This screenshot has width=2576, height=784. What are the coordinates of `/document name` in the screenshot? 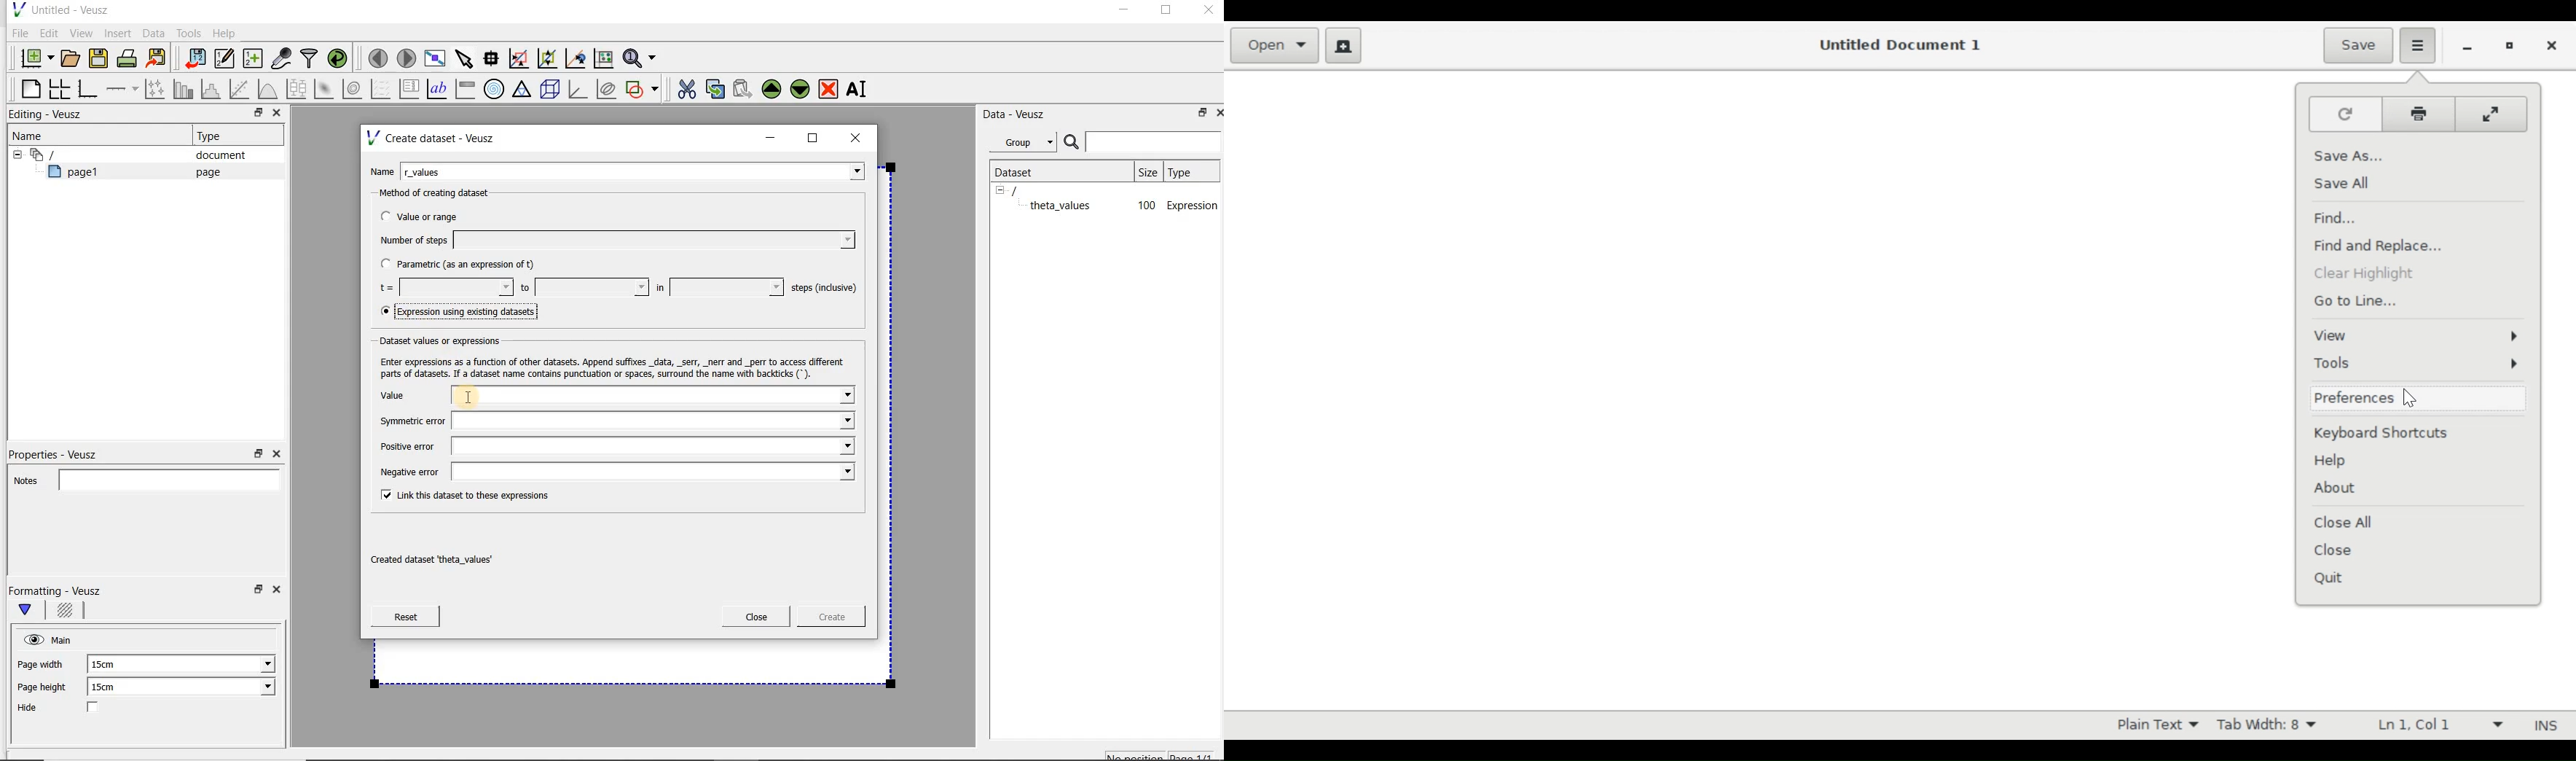 It's located at (1027, 190).